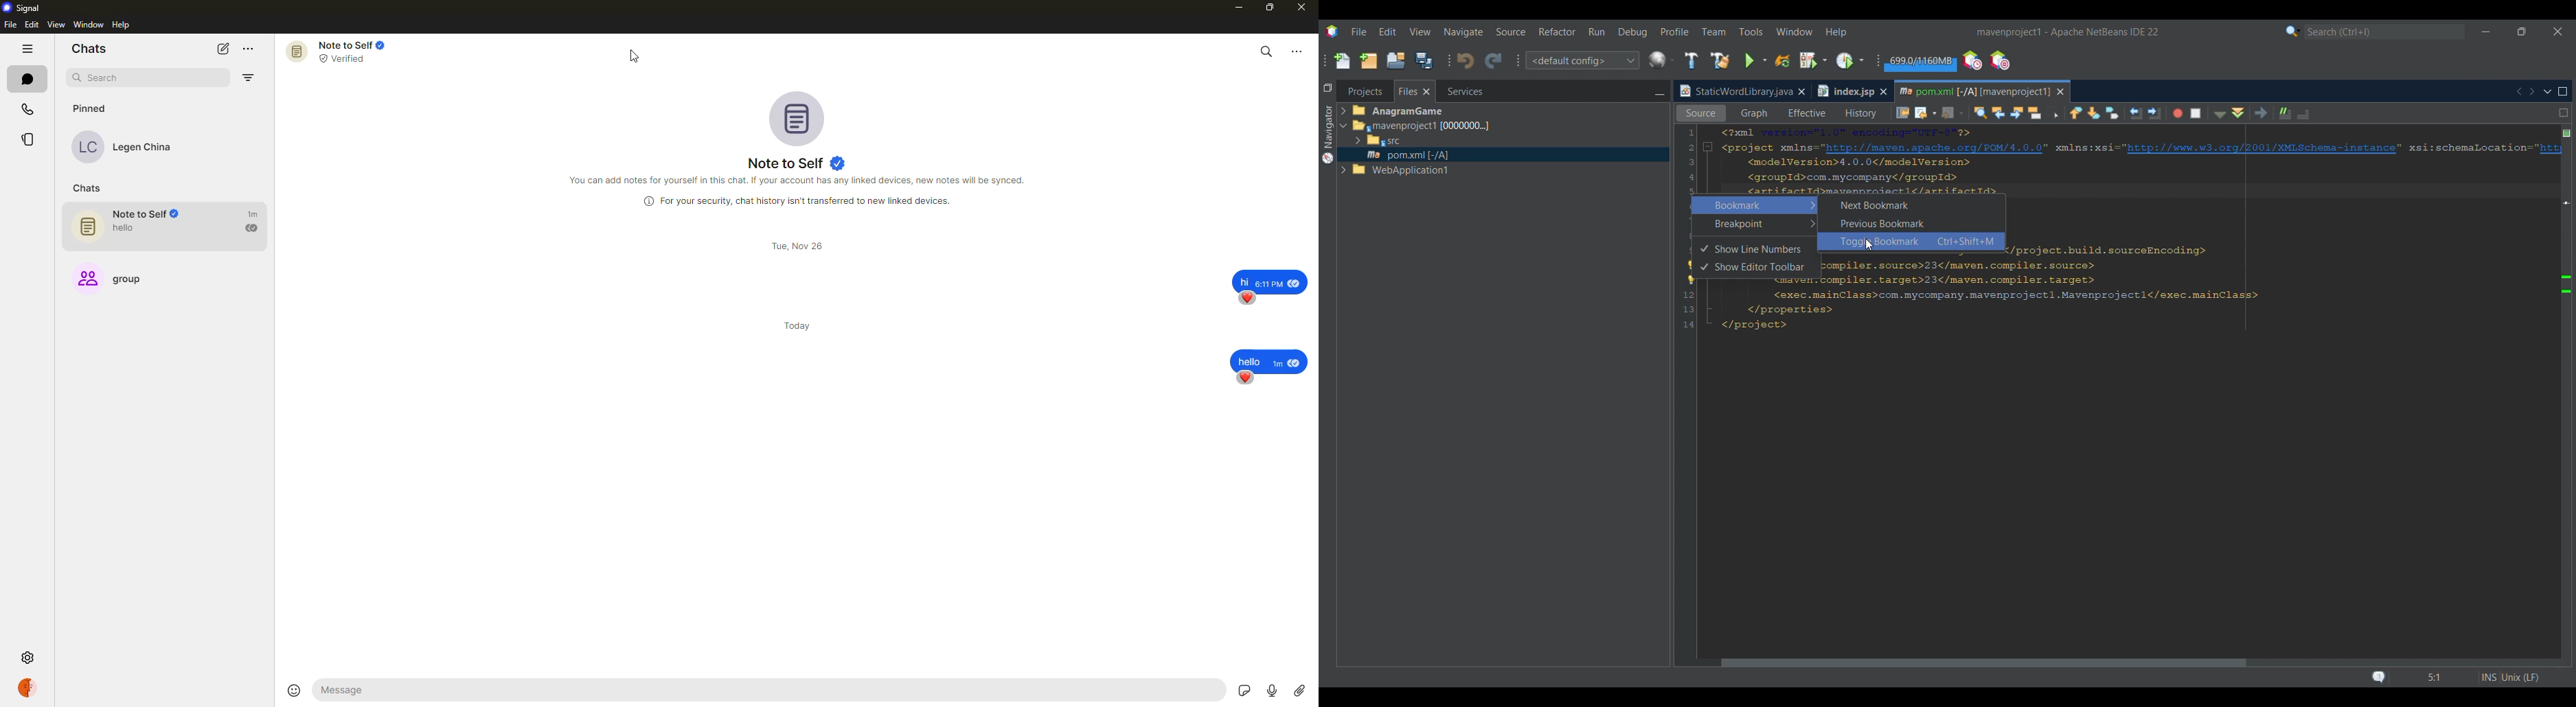 The width and height of the screenshot is (2576, 728). I want to click on pinned, so click(89, 108).